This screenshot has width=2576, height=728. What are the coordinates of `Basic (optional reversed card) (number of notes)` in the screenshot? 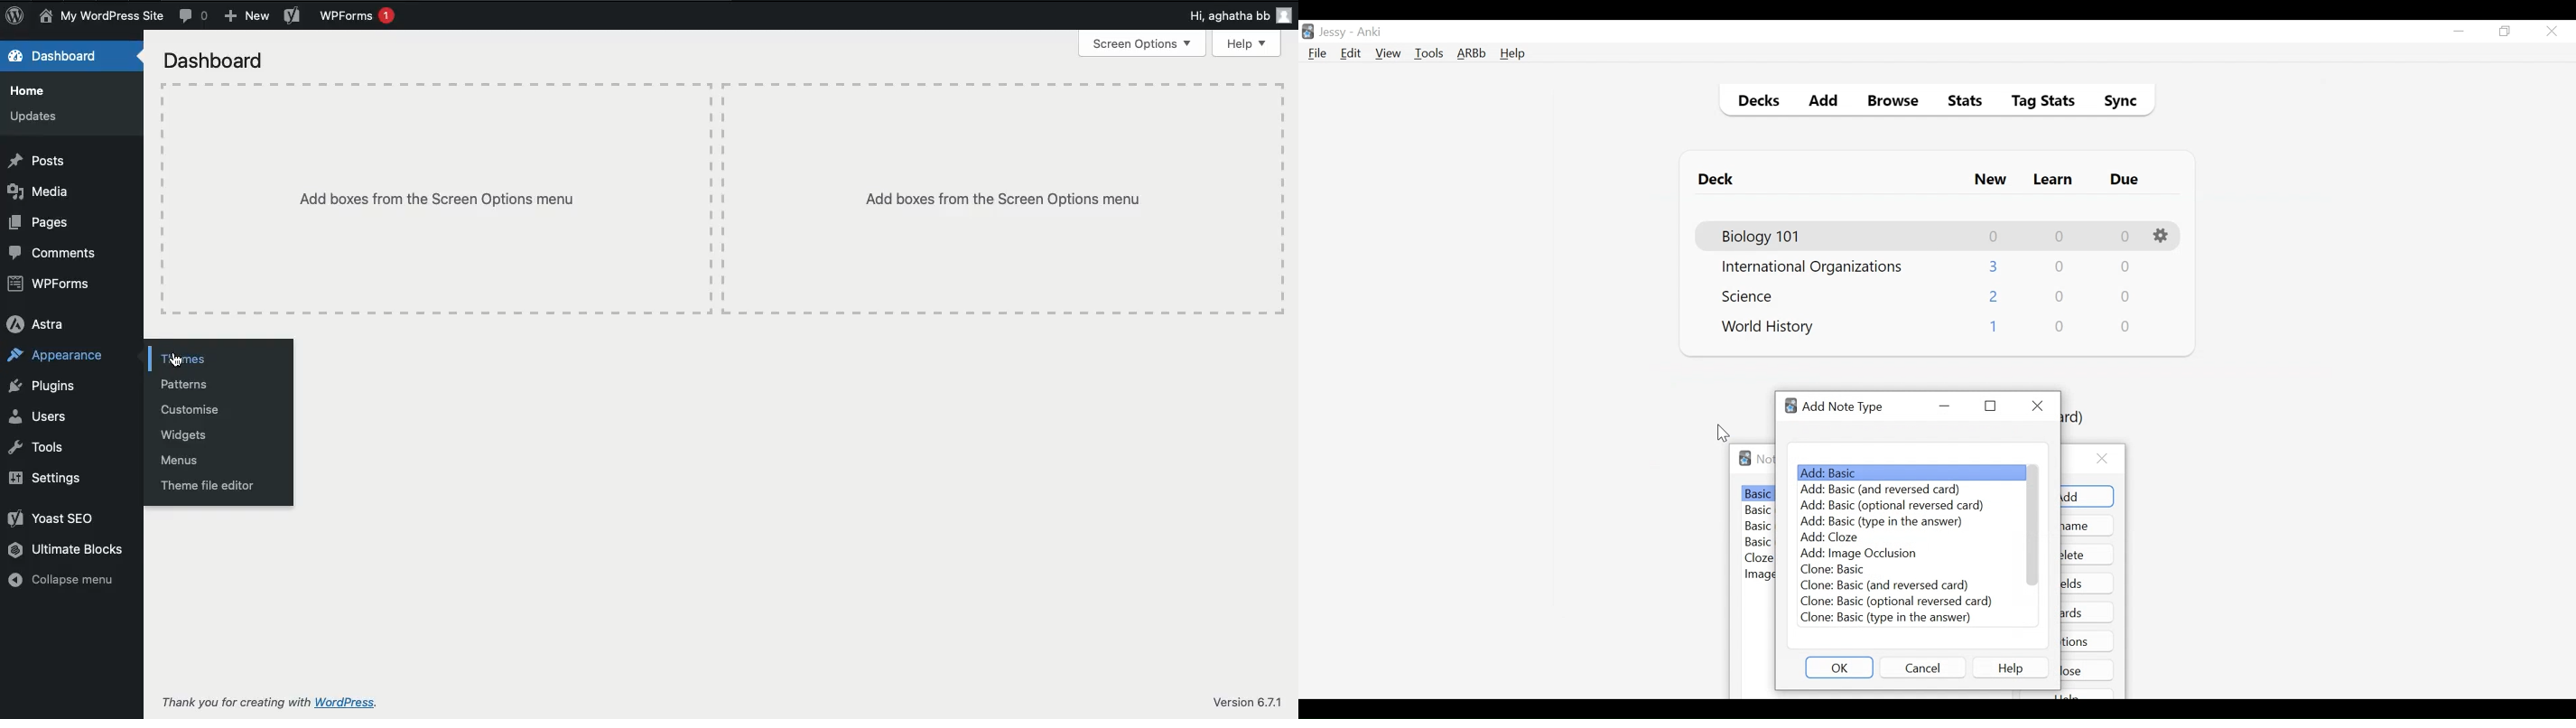 It's located at (1758, 527).